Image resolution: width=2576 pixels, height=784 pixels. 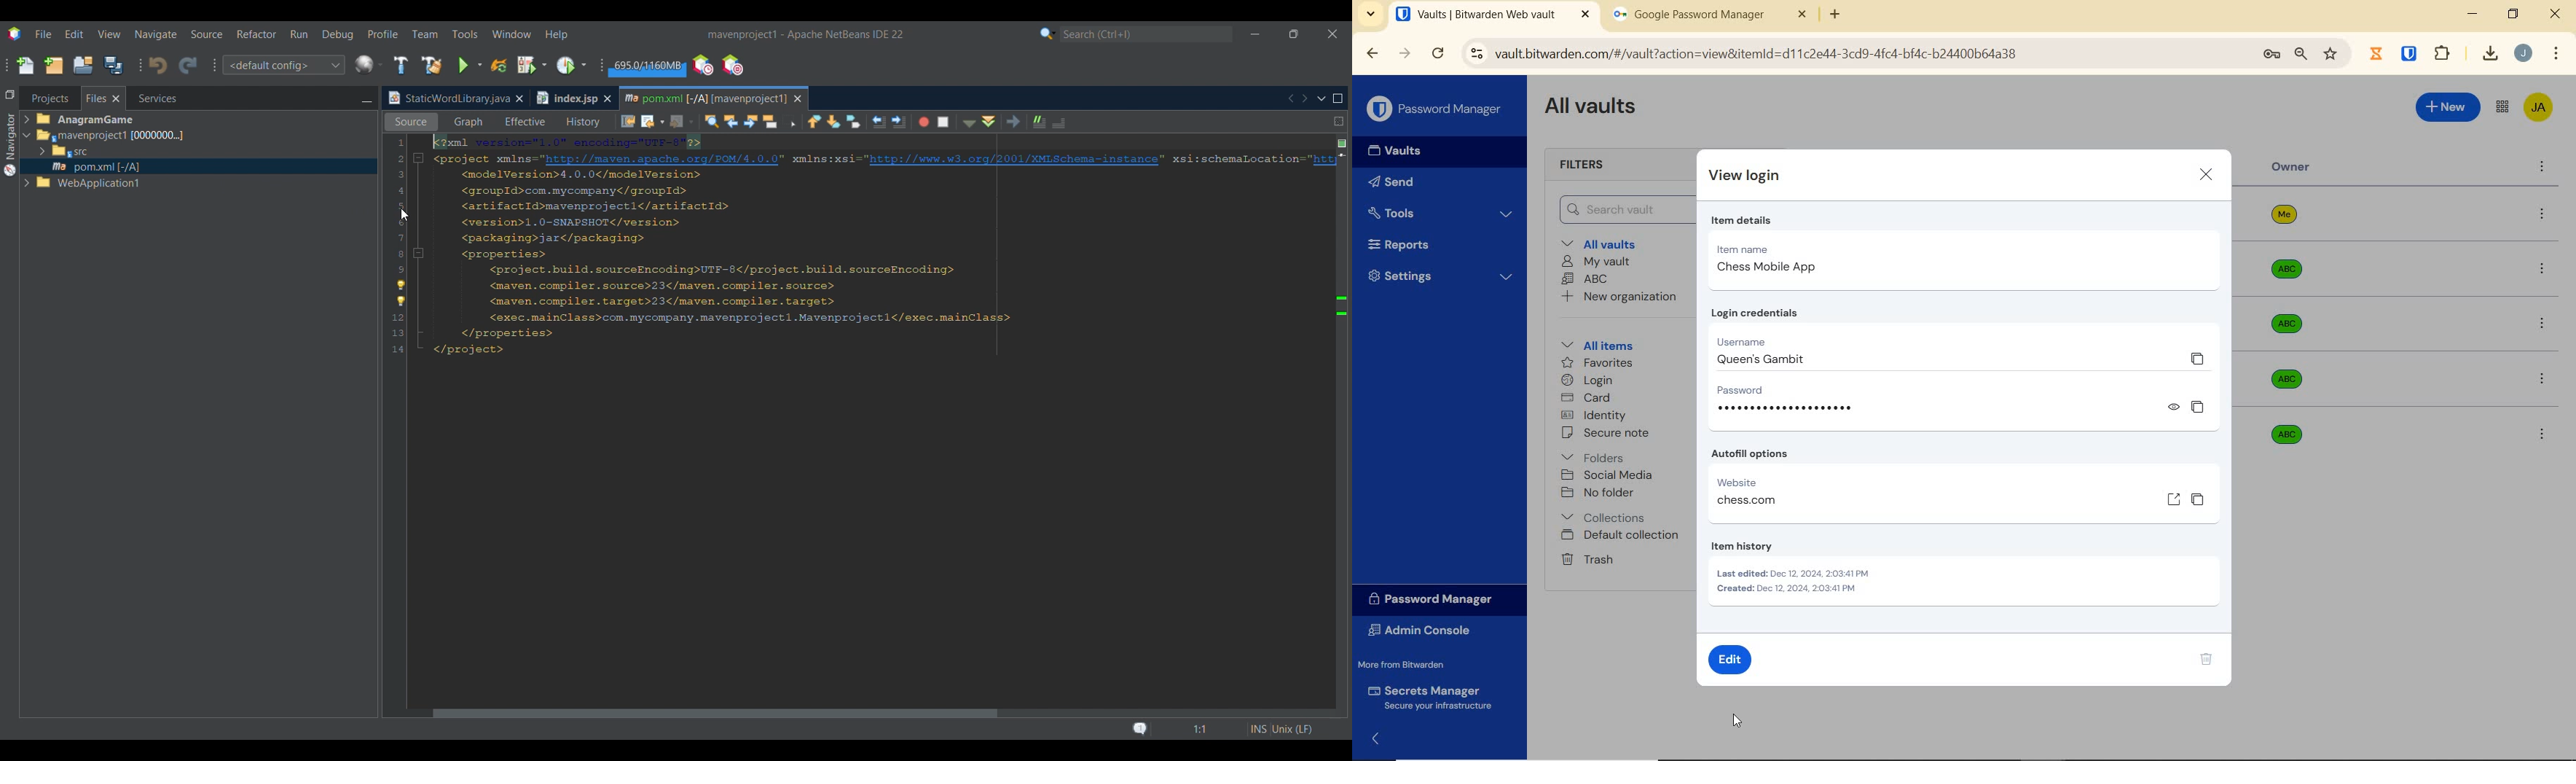 What do you see at coordinates (74, 34) in the screenshot?
I see `Edit menu` at bounding box center [74, 34].